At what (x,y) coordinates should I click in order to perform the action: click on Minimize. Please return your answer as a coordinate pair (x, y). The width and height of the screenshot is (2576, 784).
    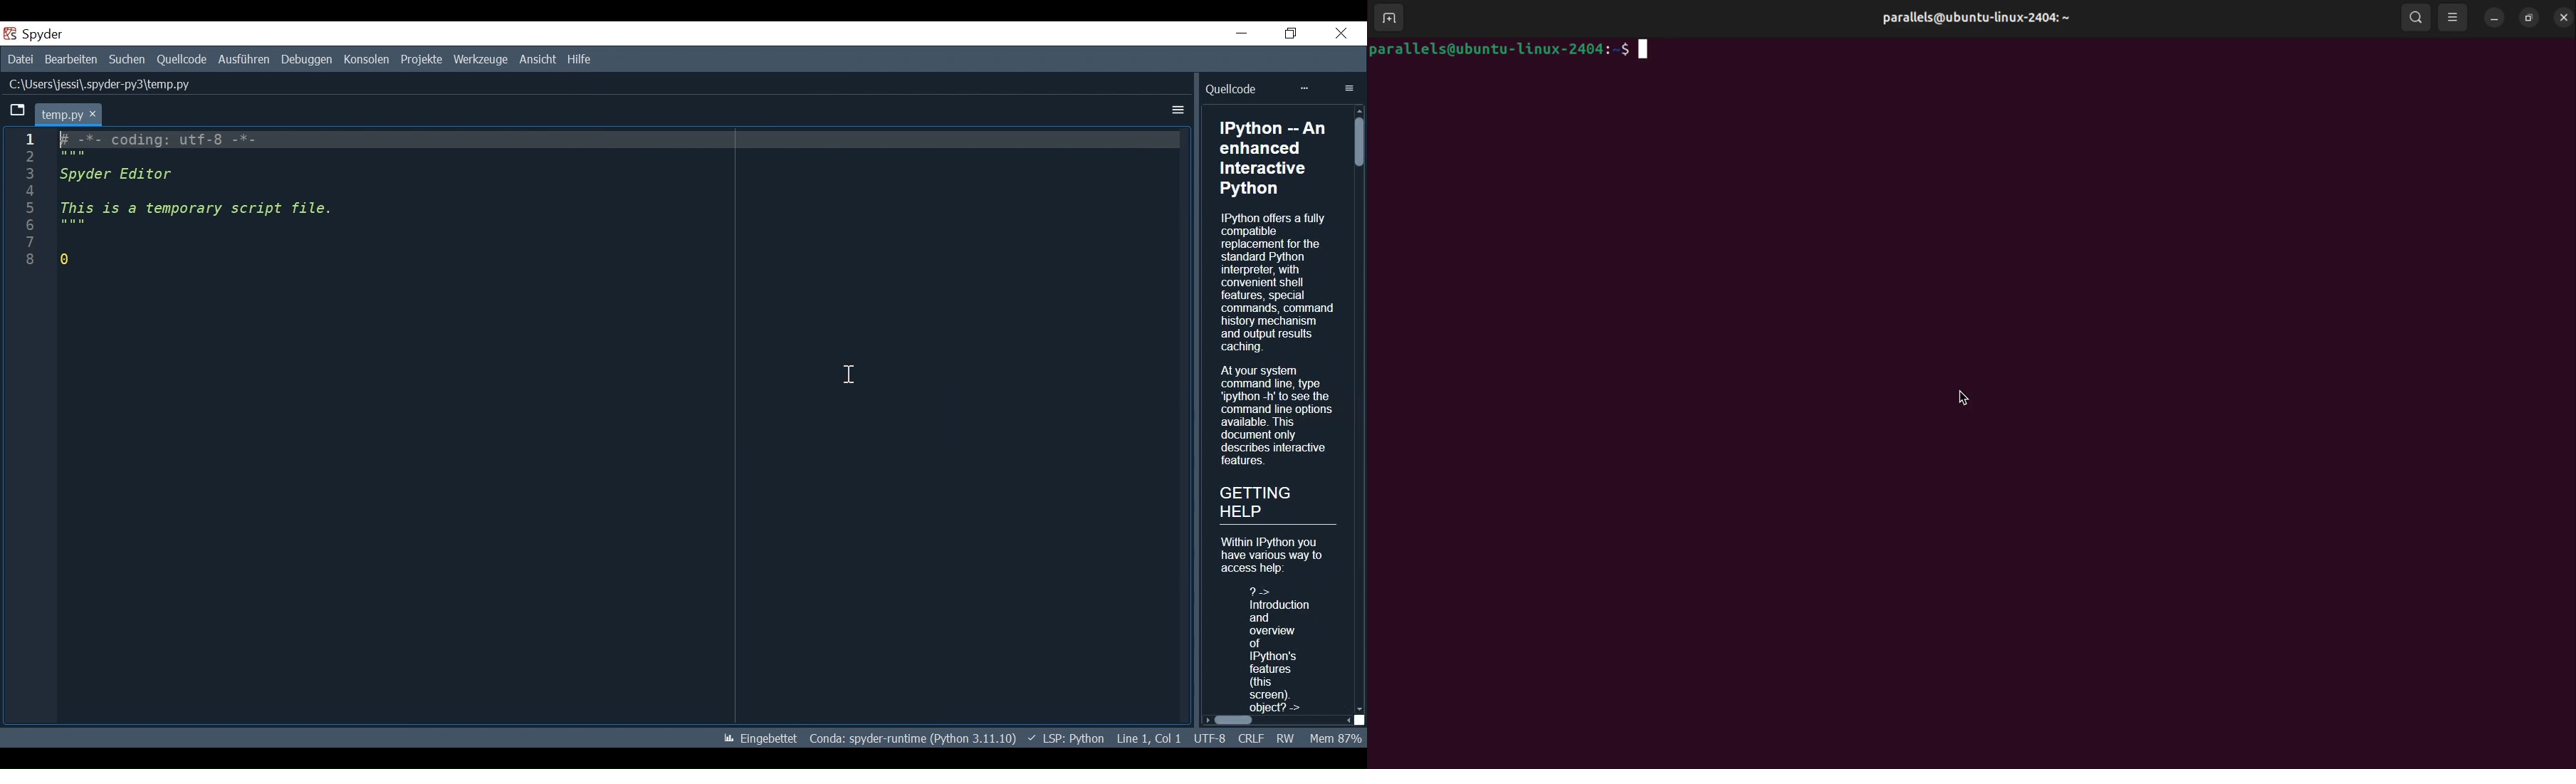
    Looking at the image, I should click on (1242, 33).